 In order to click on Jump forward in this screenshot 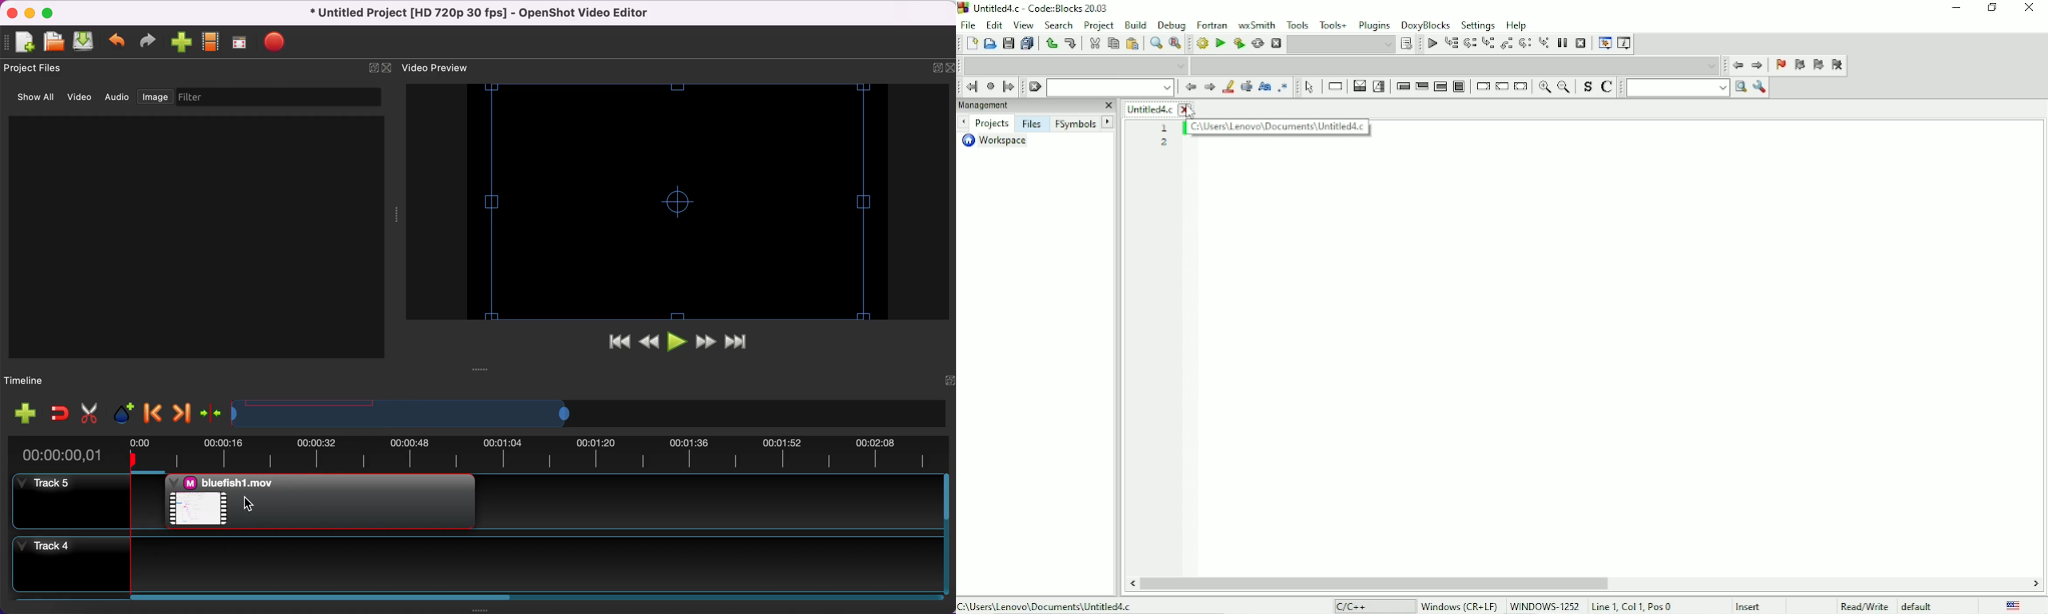, I will do `click(1009, 87)`.